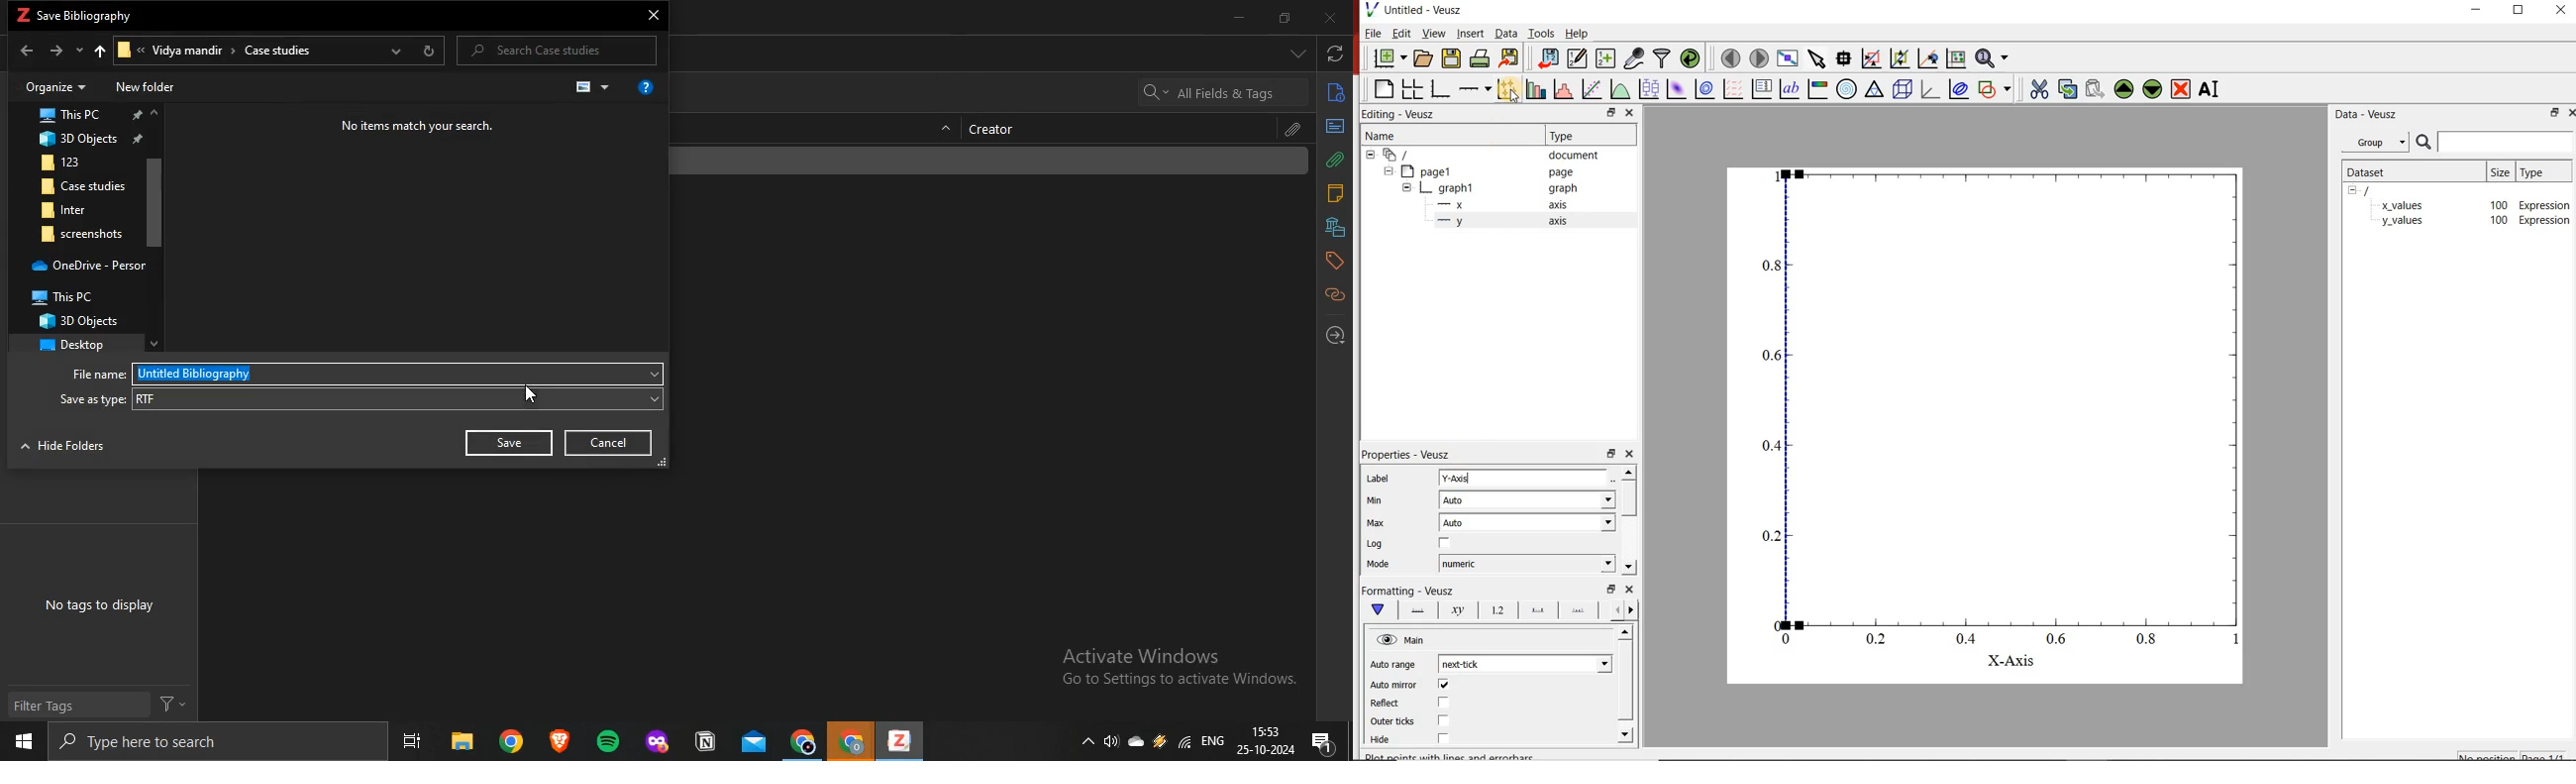 This screenshot has width=2576, height=784. What do you see at coordinates (284, 51) in the screenshot?
I see `Case studies` at bounding box center [284, 51].